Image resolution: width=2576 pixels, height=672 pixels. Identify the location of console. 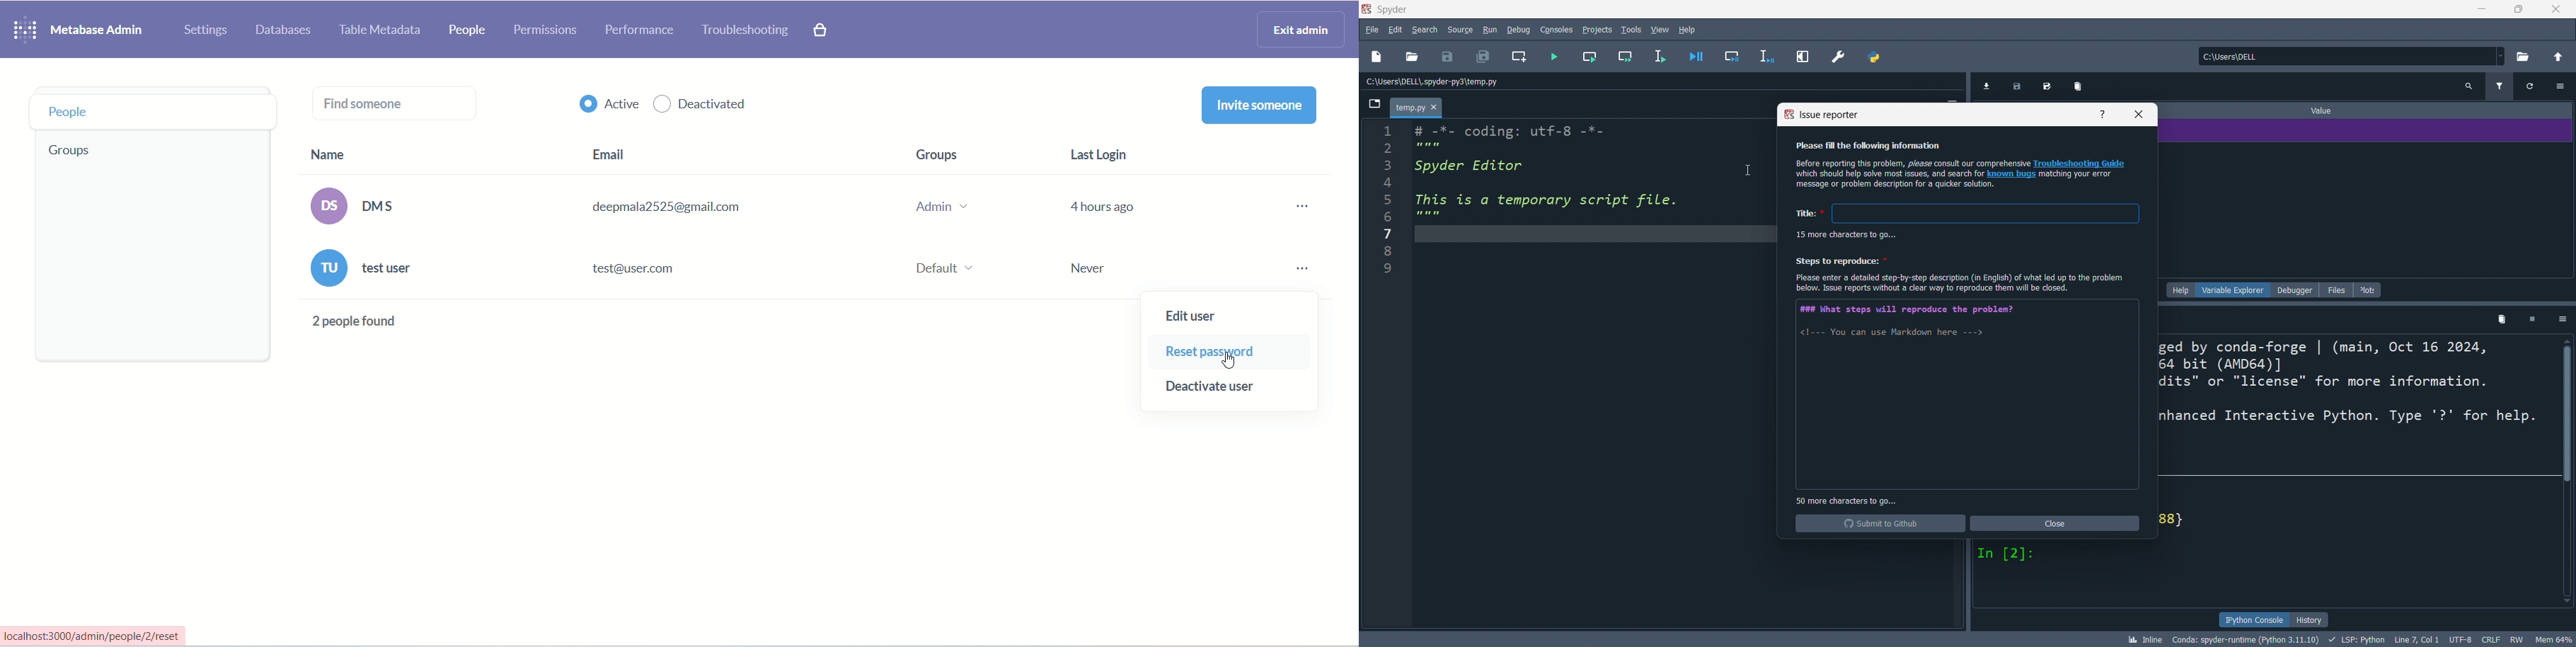
(1557, 30).